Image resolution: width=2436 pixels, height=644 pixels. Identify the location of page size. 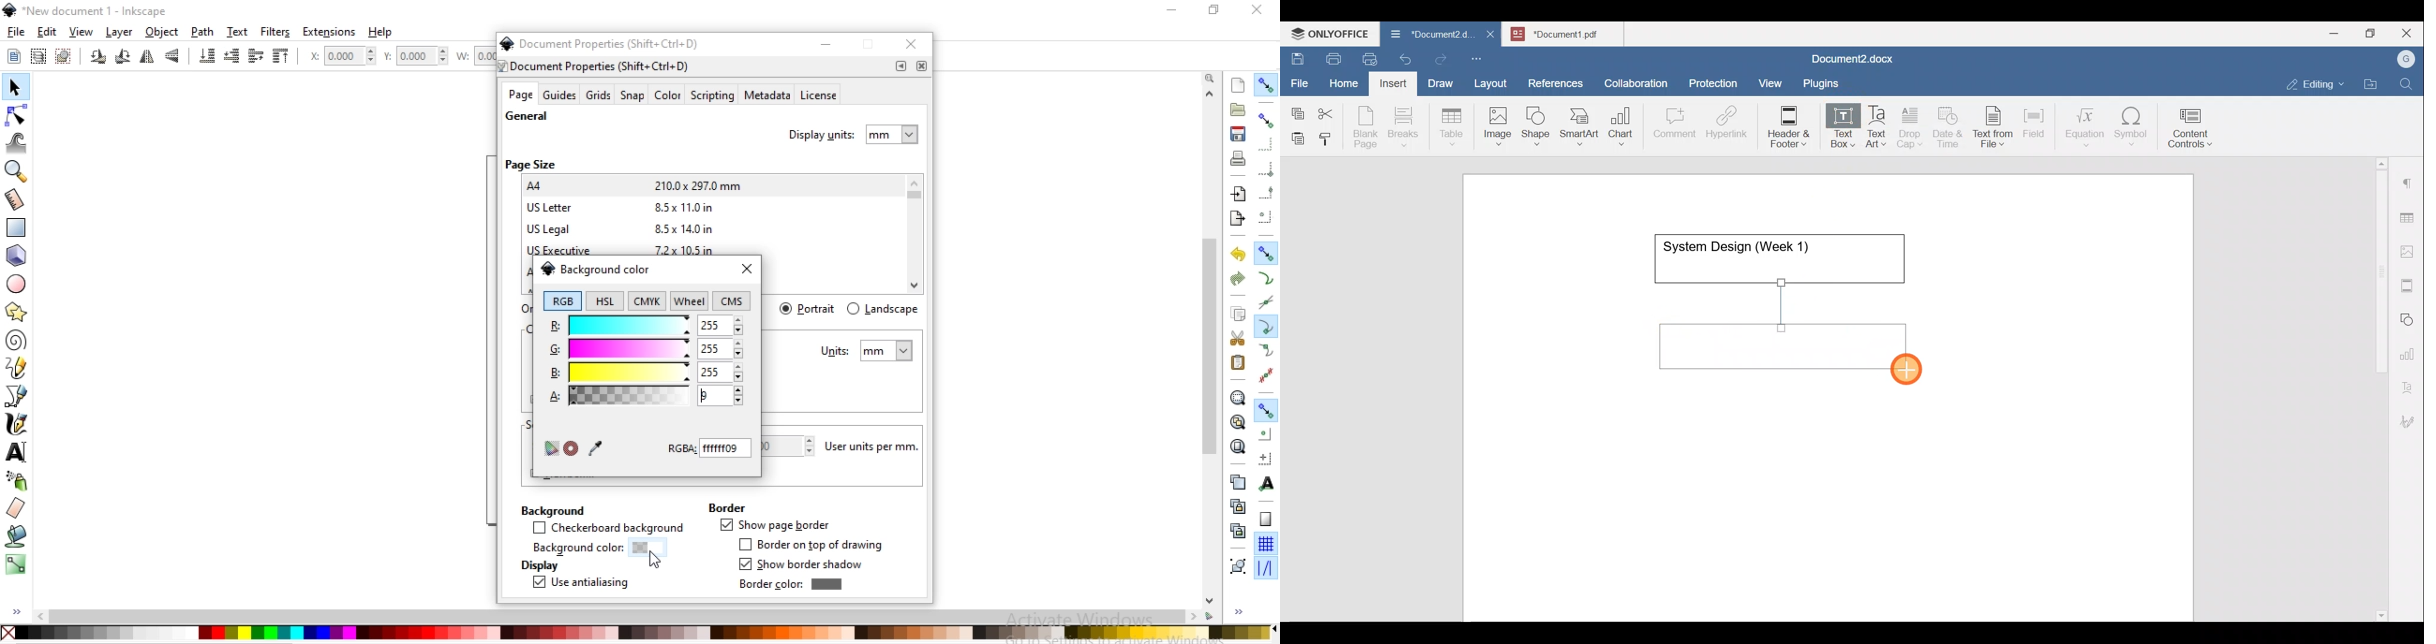
(530, 164).